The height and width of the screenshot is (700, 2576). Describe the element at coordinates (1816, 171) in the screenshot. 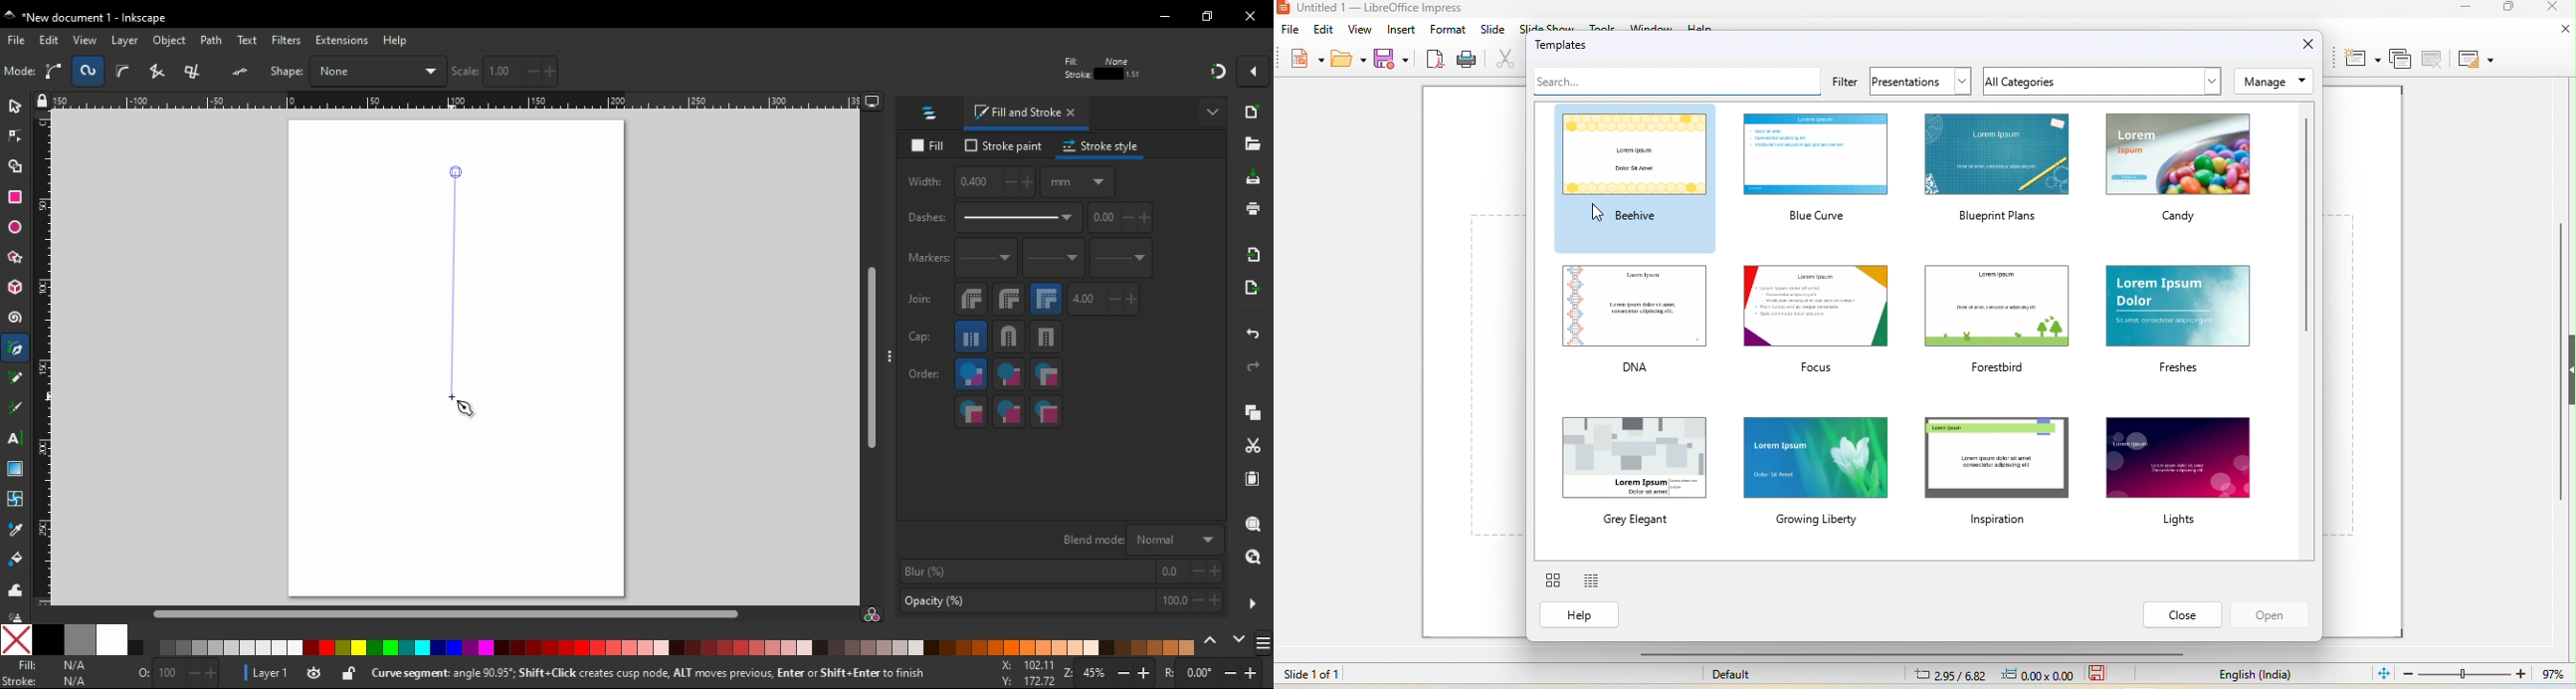

I see `blue curve` at that location.